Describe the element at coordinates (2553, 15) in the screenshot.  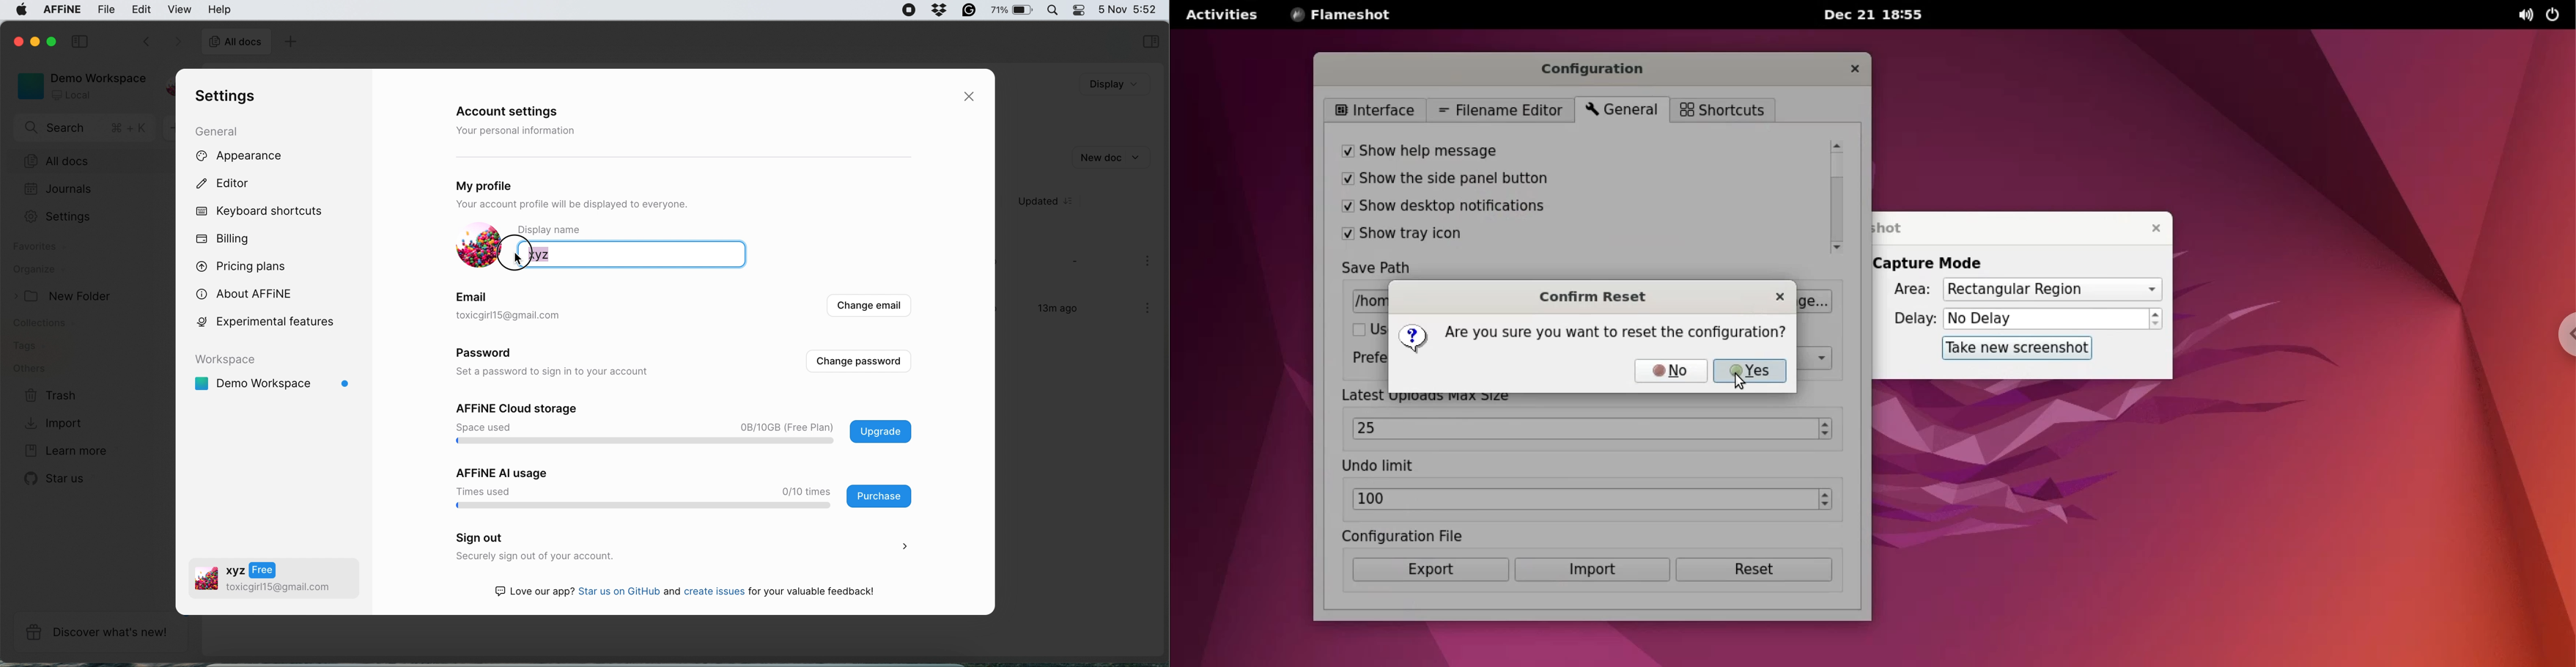
I see `power options` at that location.